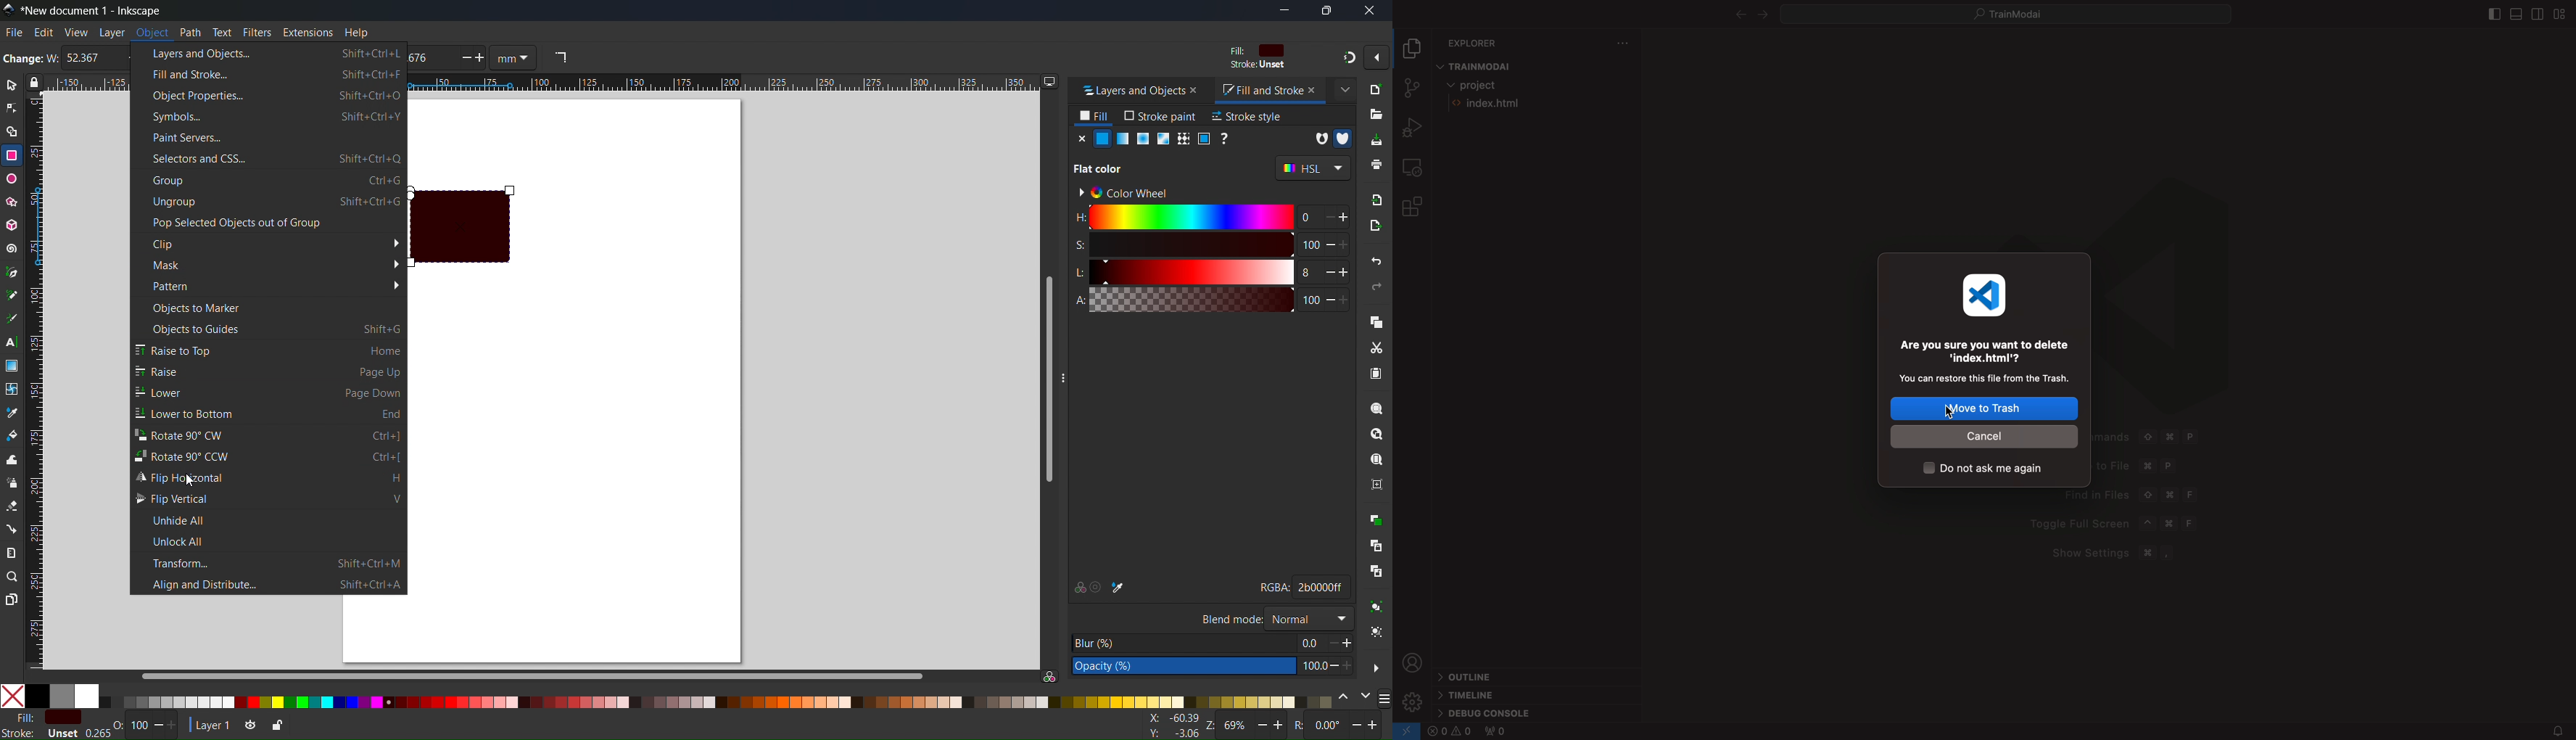  I want to click on fill, so click(1095, 116).